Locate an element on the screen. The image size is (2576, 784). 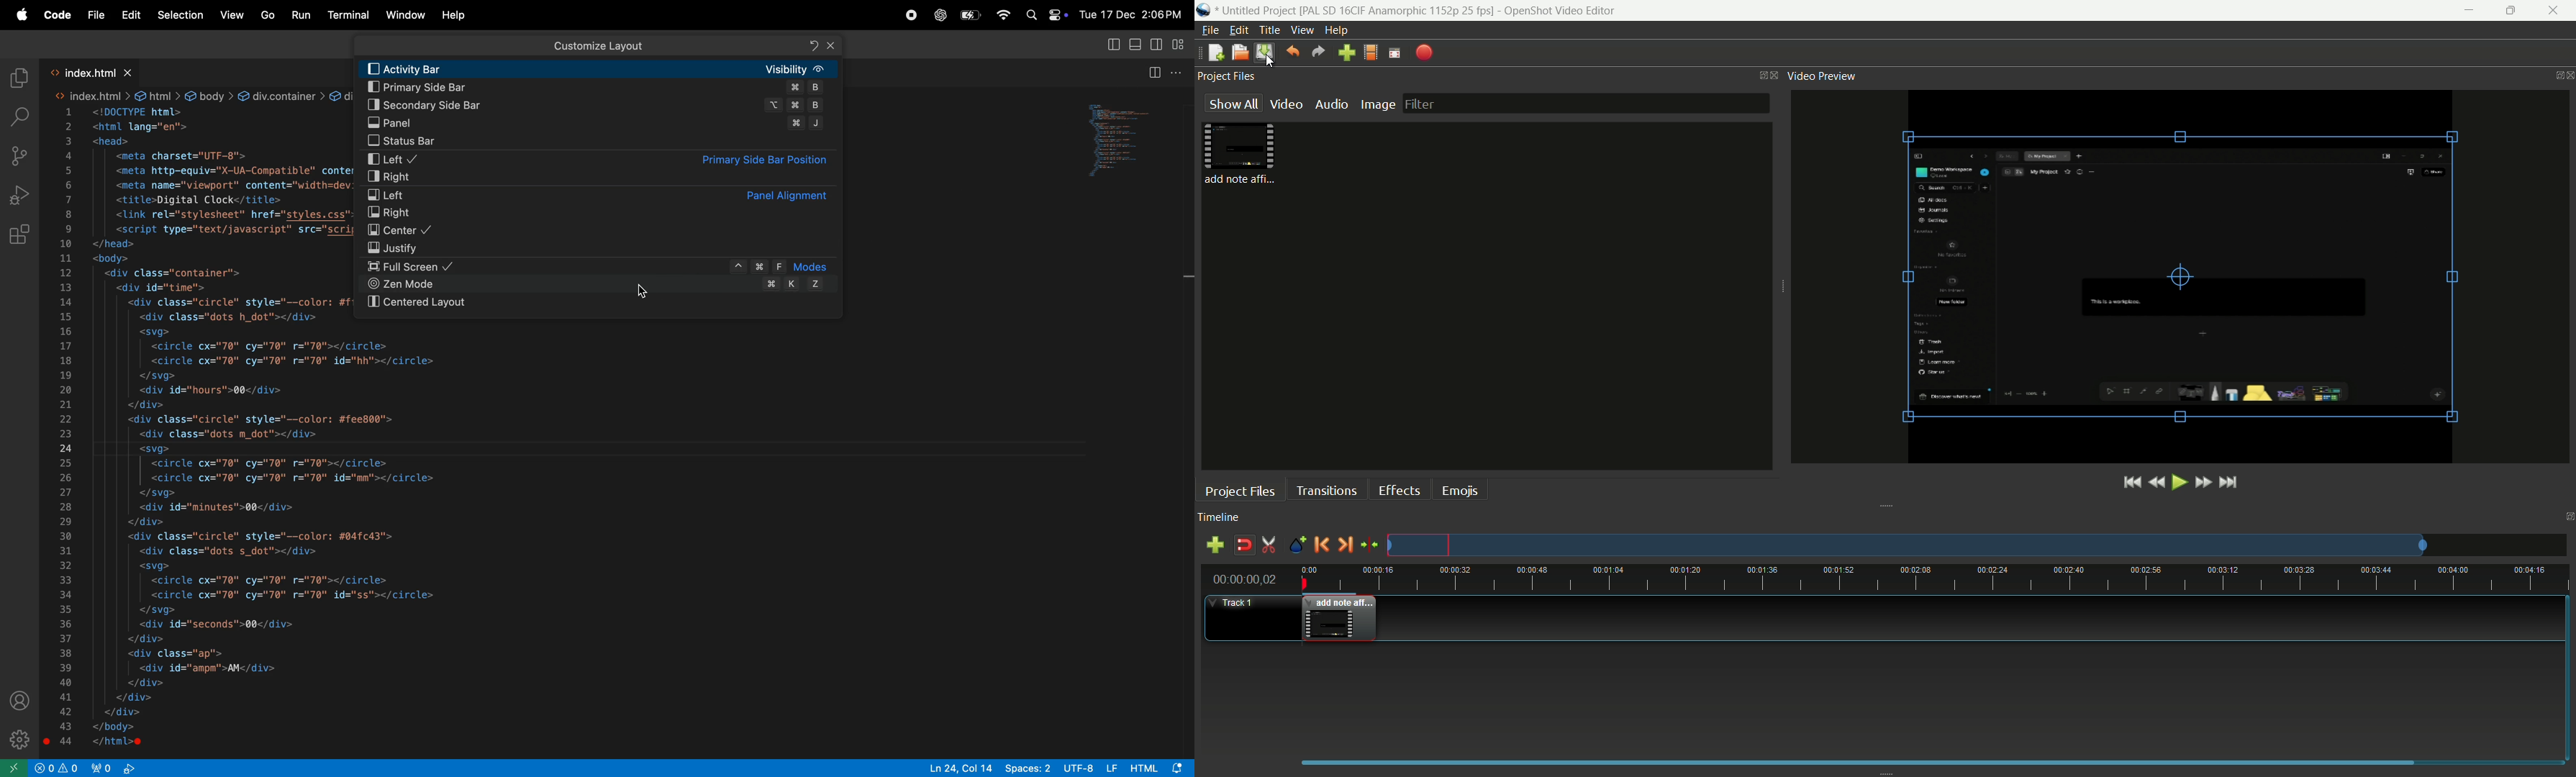
center the timeline on the playhead is located at coordinates (1370, 545).